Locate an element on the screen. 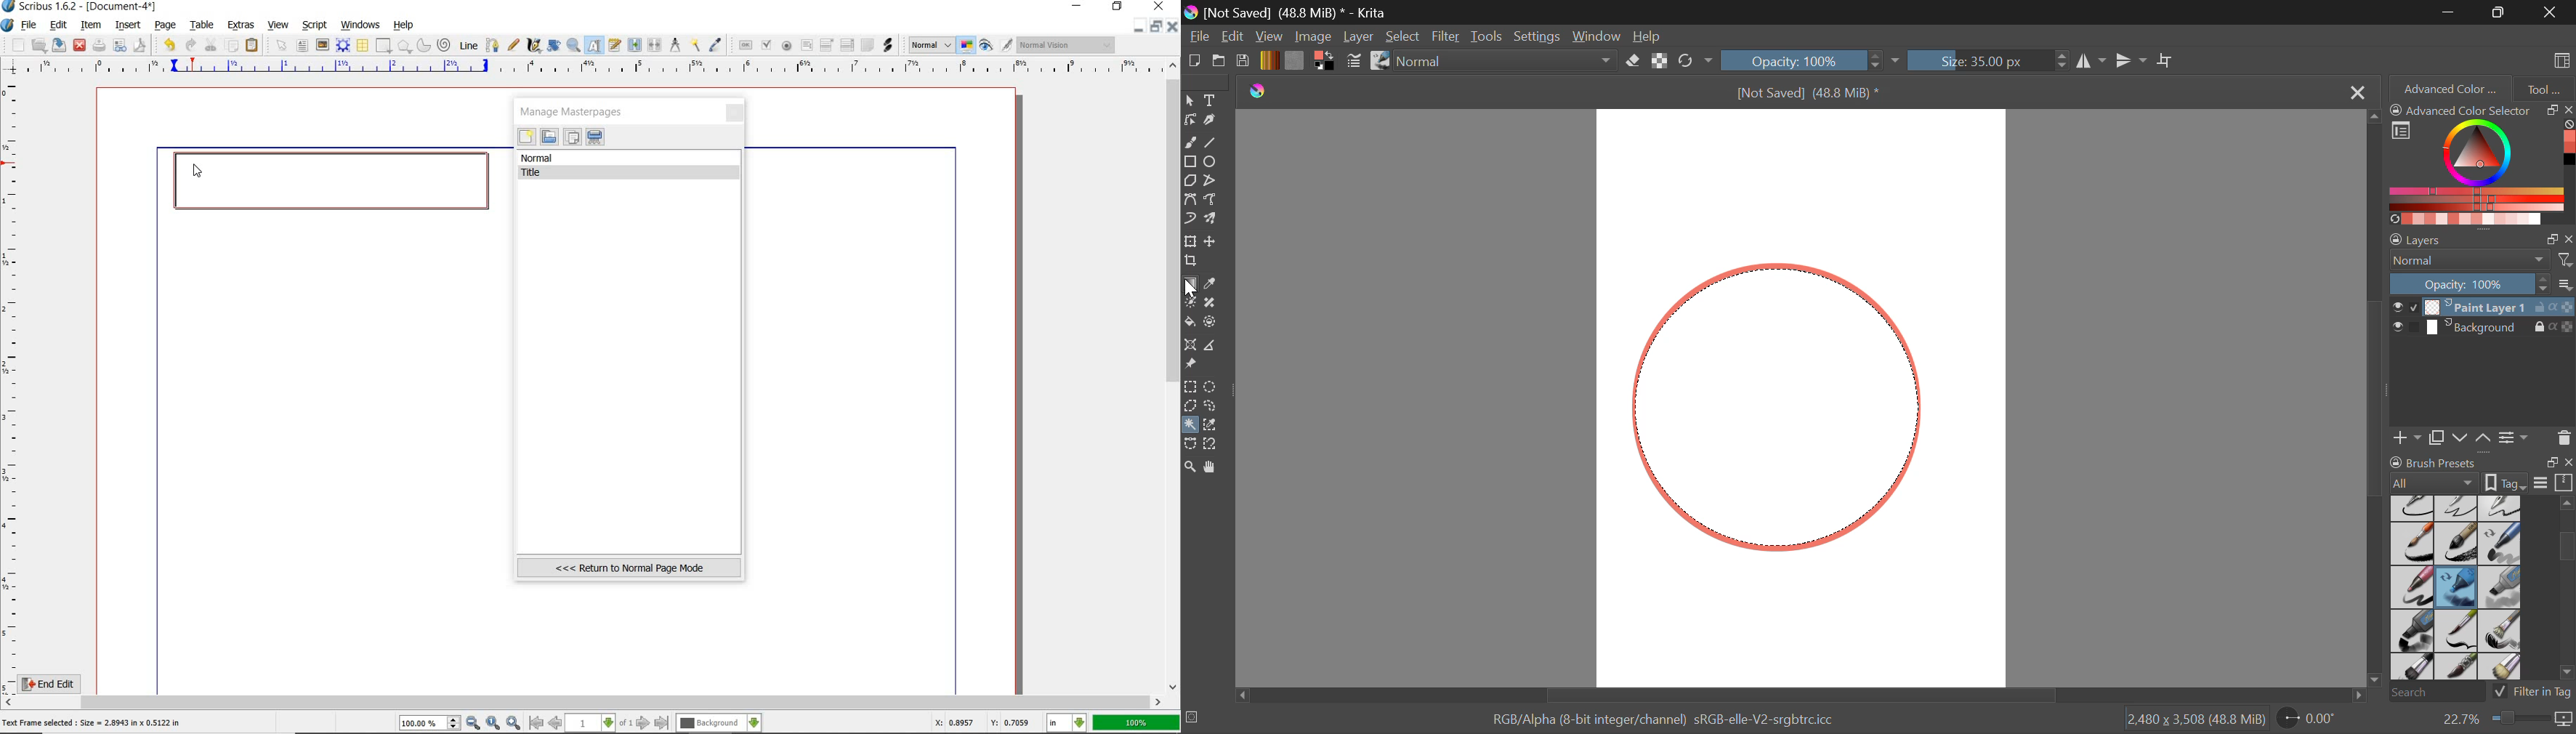  Tool Selected is located at coordinates (1190, 422).